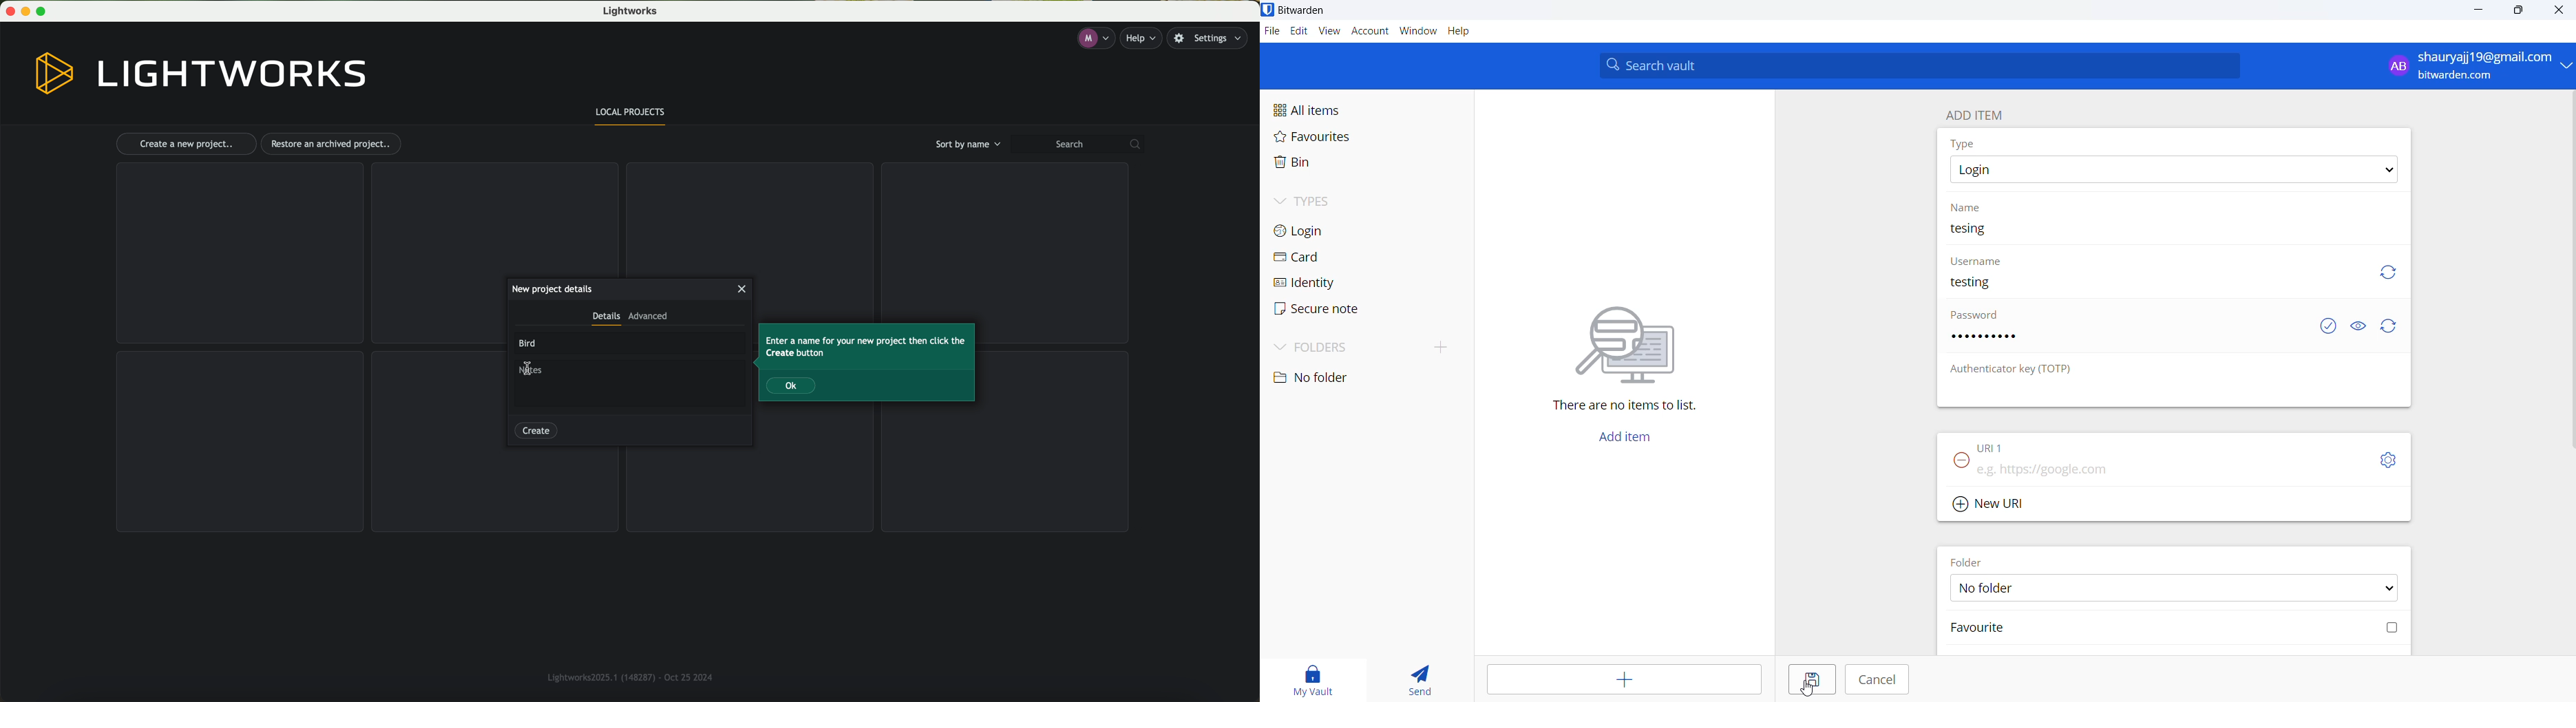 Image resolution: width=2576 pixels, height=728 pixels. I want to click on sort by name, so click(966, 144).